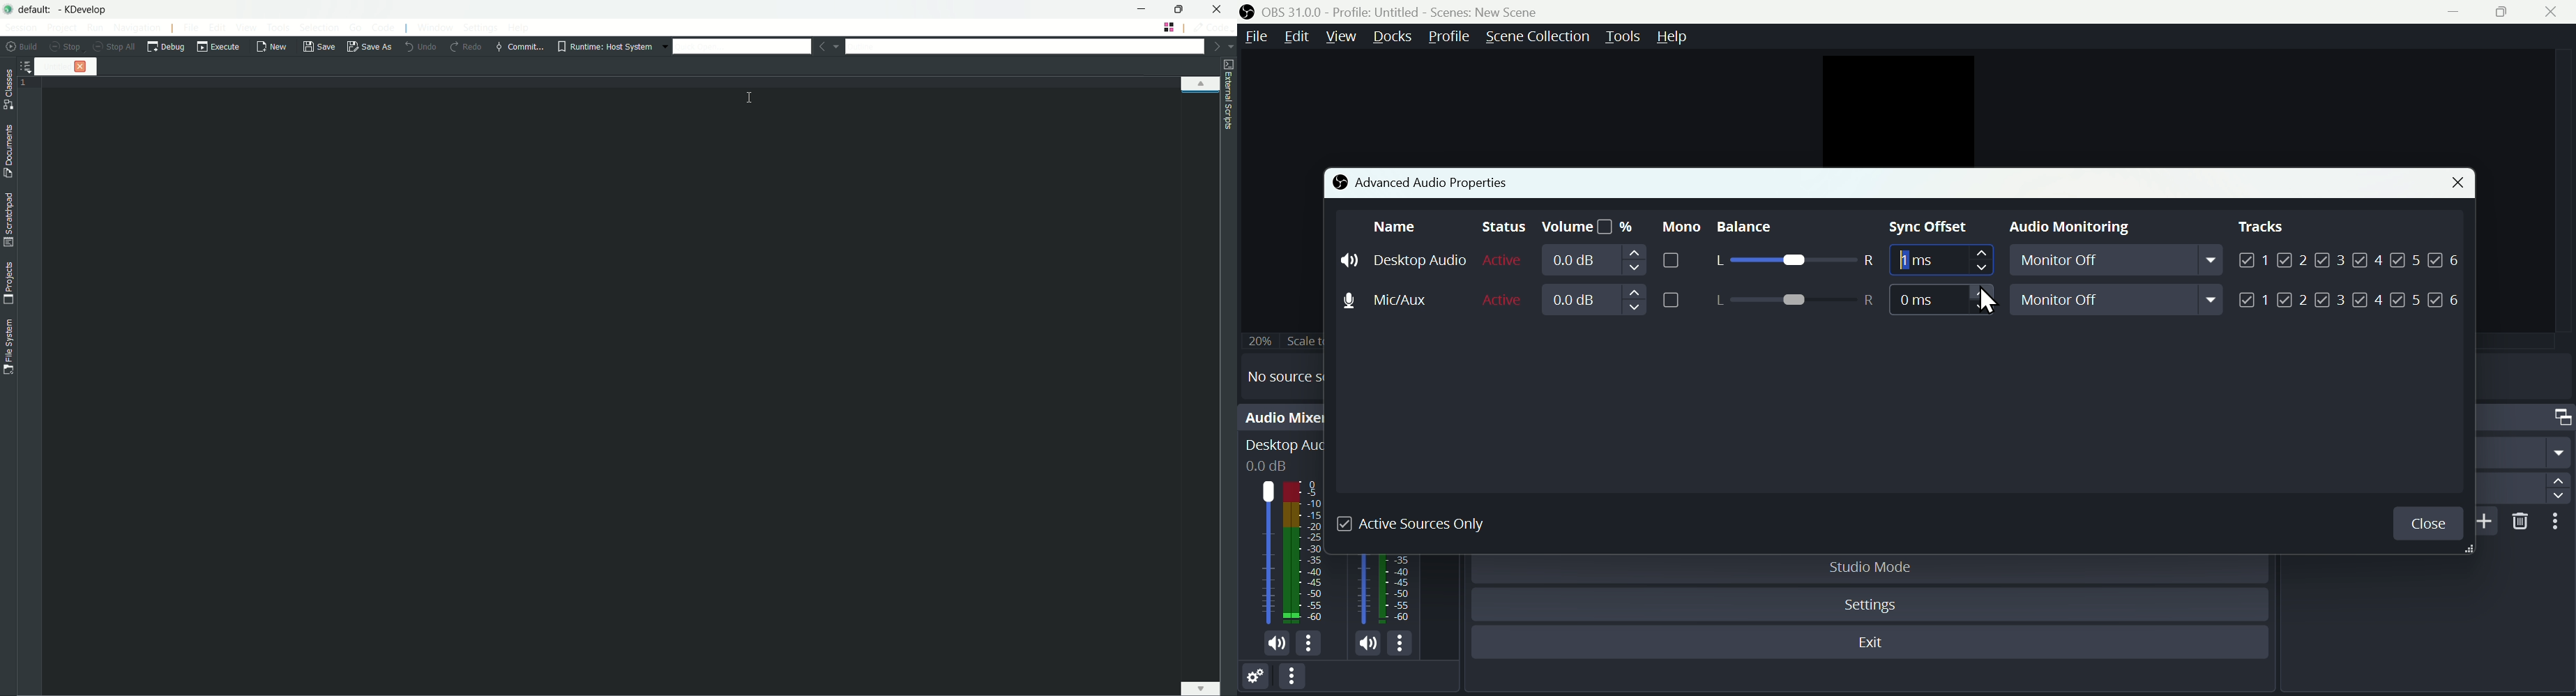 The width and height of the screenshot is (2576, 700). Describe the element at coordinates (1932, 228) in the screenshot. I see `Sync offset` at that location.